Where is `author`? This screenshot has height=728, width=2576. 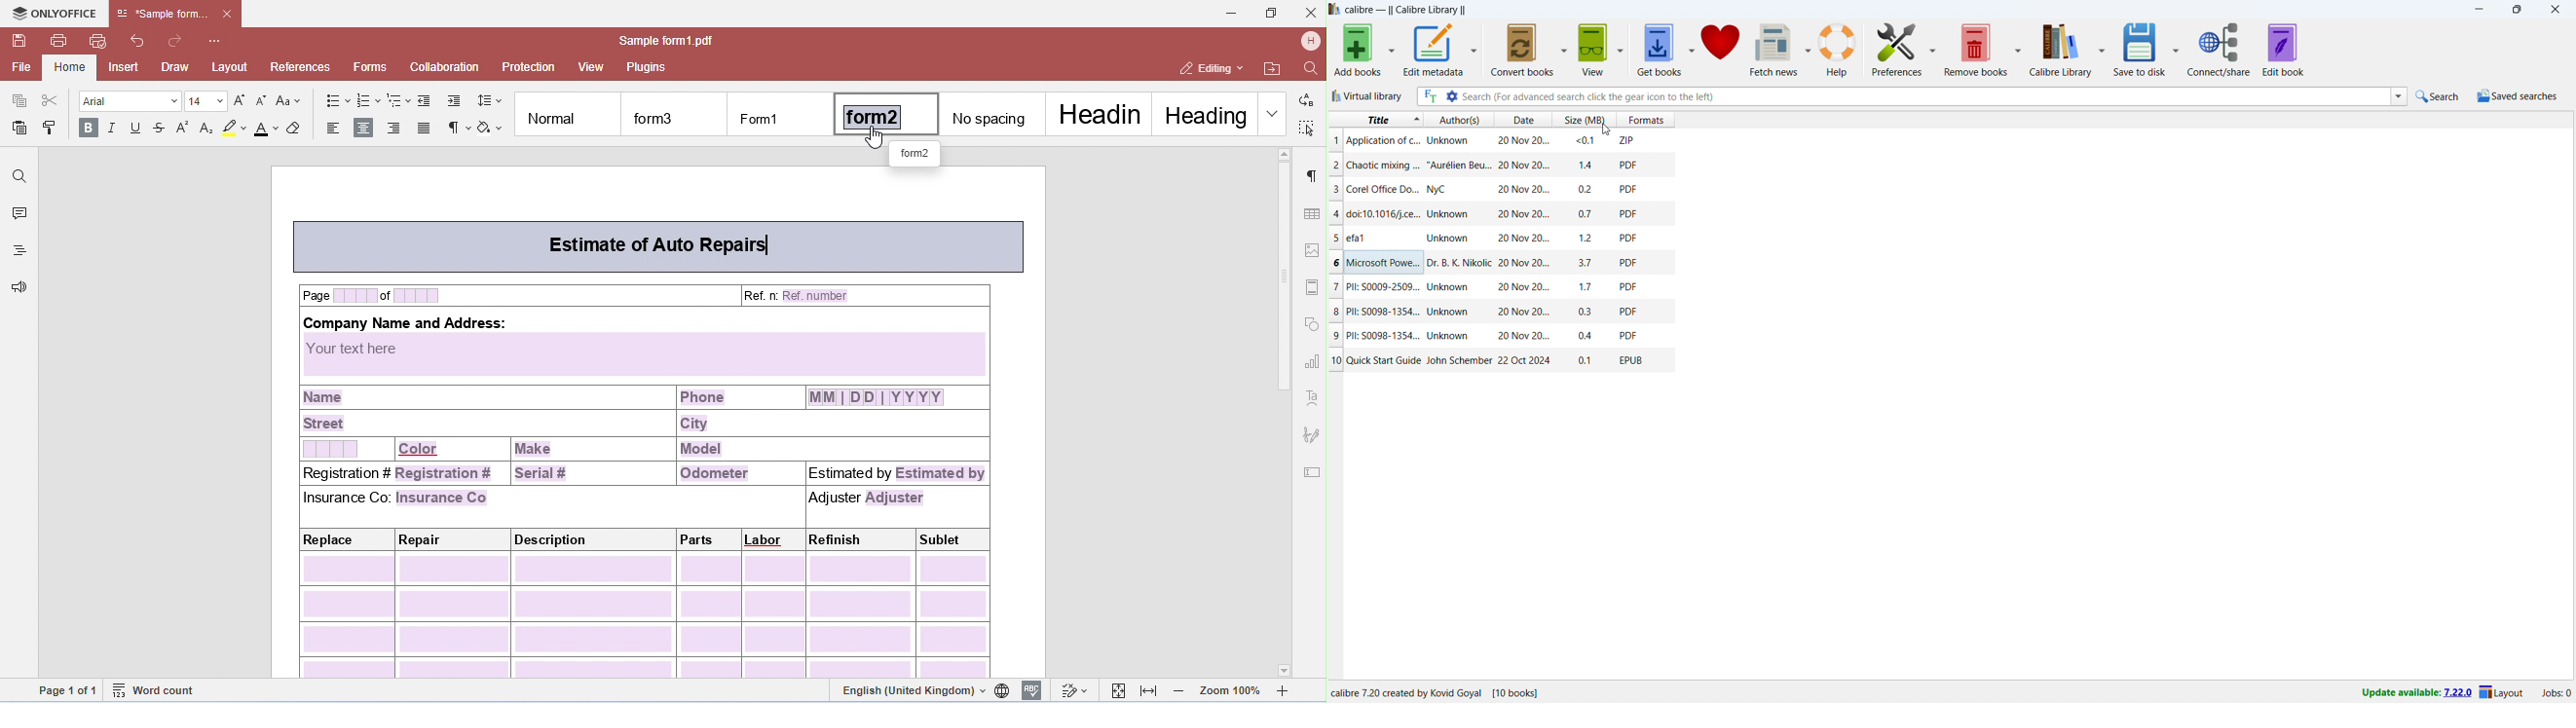 author is located at coordinates (1459, 263).